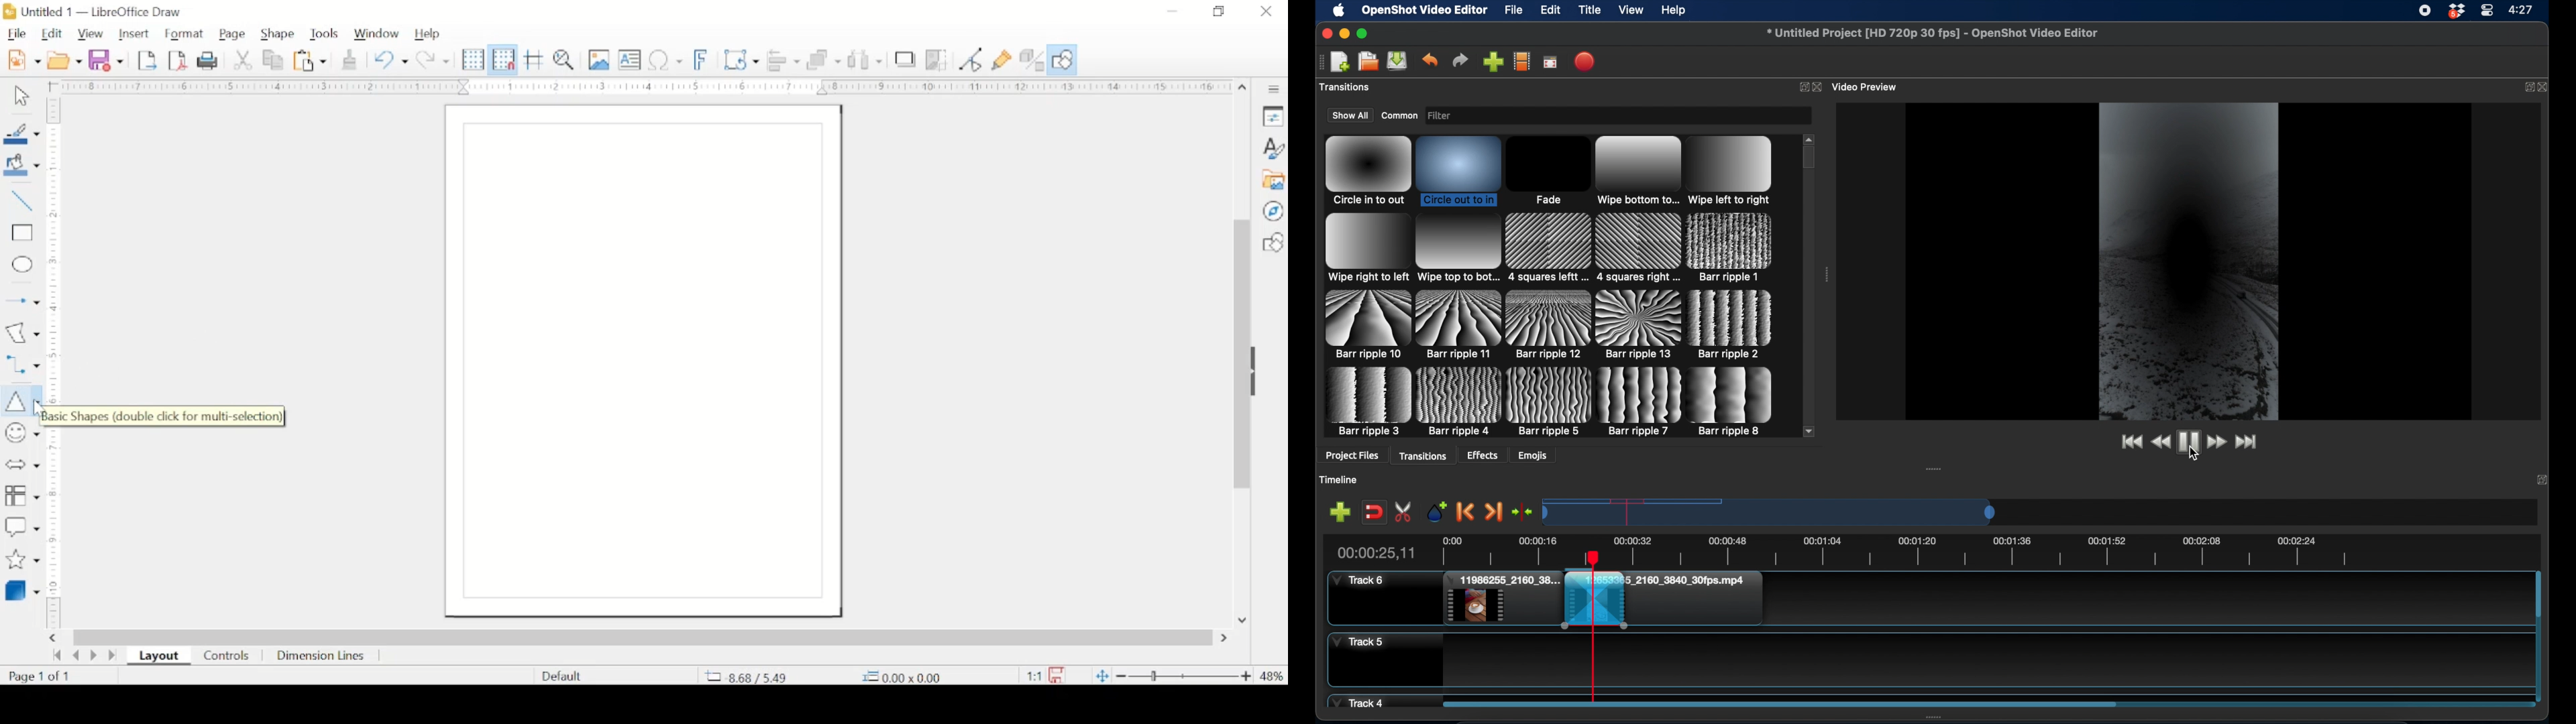 The height and width of the screenshot is (728, 2576). I want to click on coordinate, so click(747, 677).